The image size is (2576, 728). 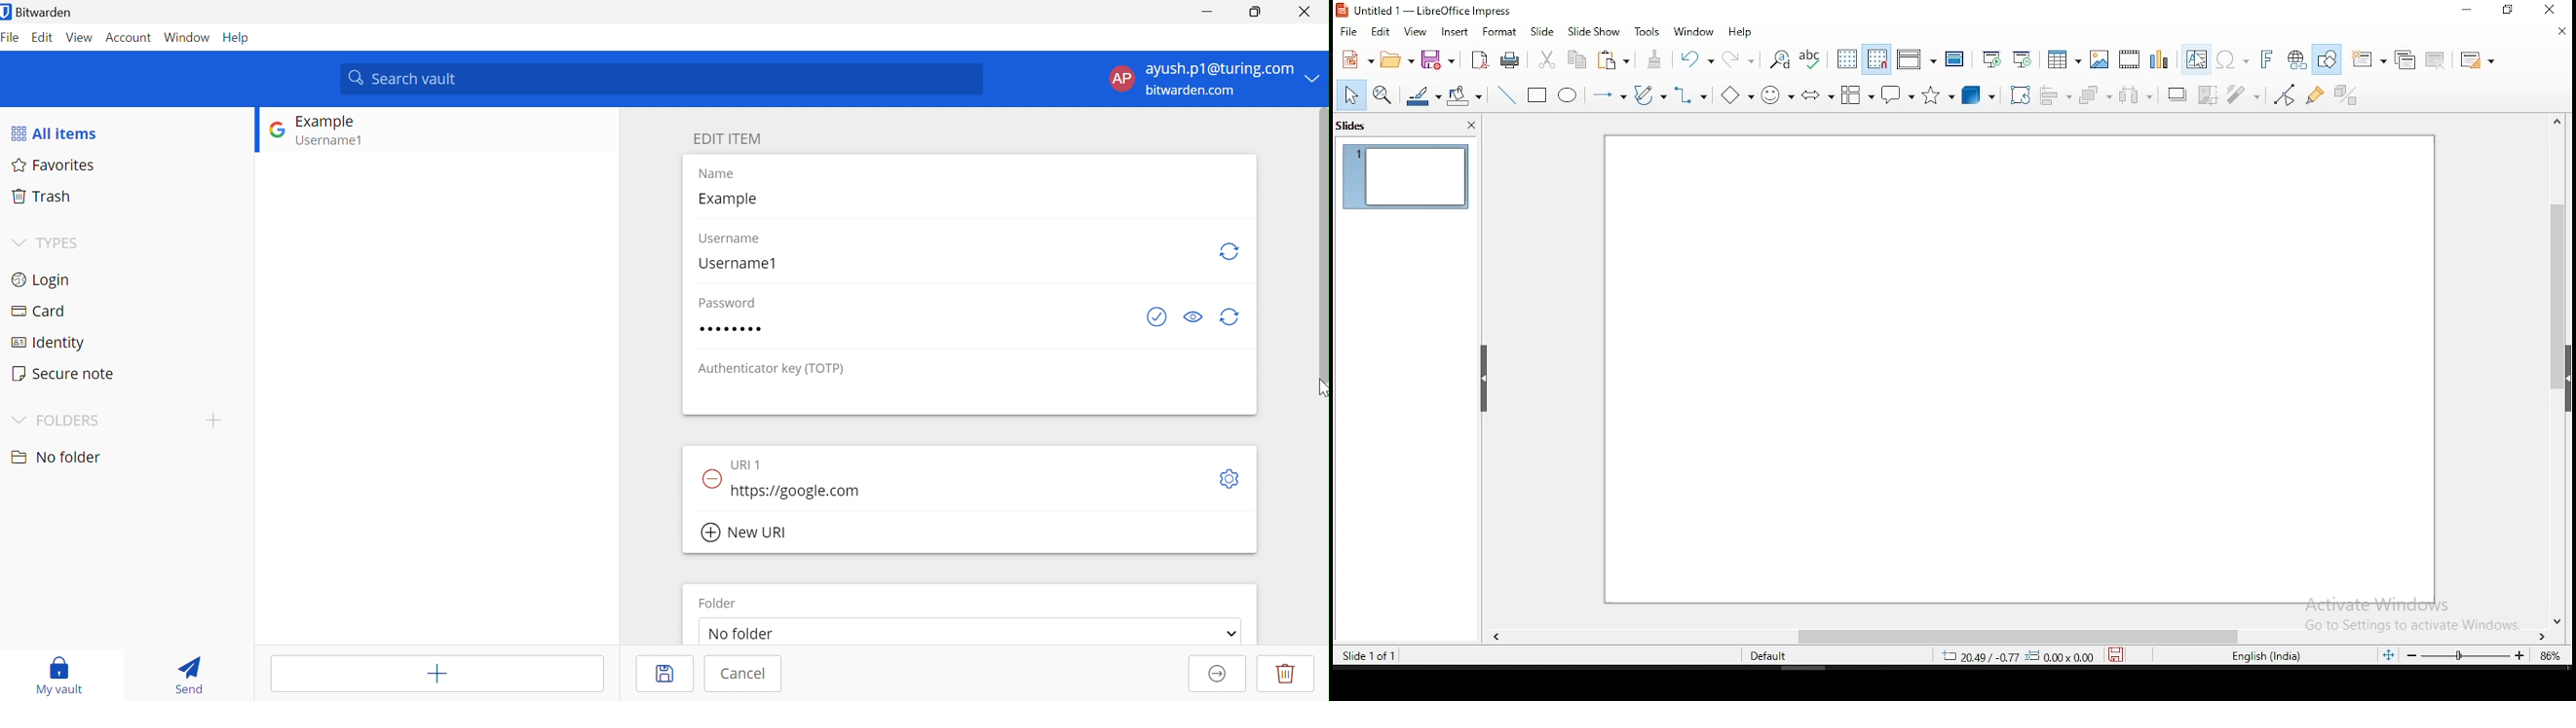 What do you see at coordinates (2137, 96) in the screenshot?
I see `distribute` at bounding box center [2137, 96].